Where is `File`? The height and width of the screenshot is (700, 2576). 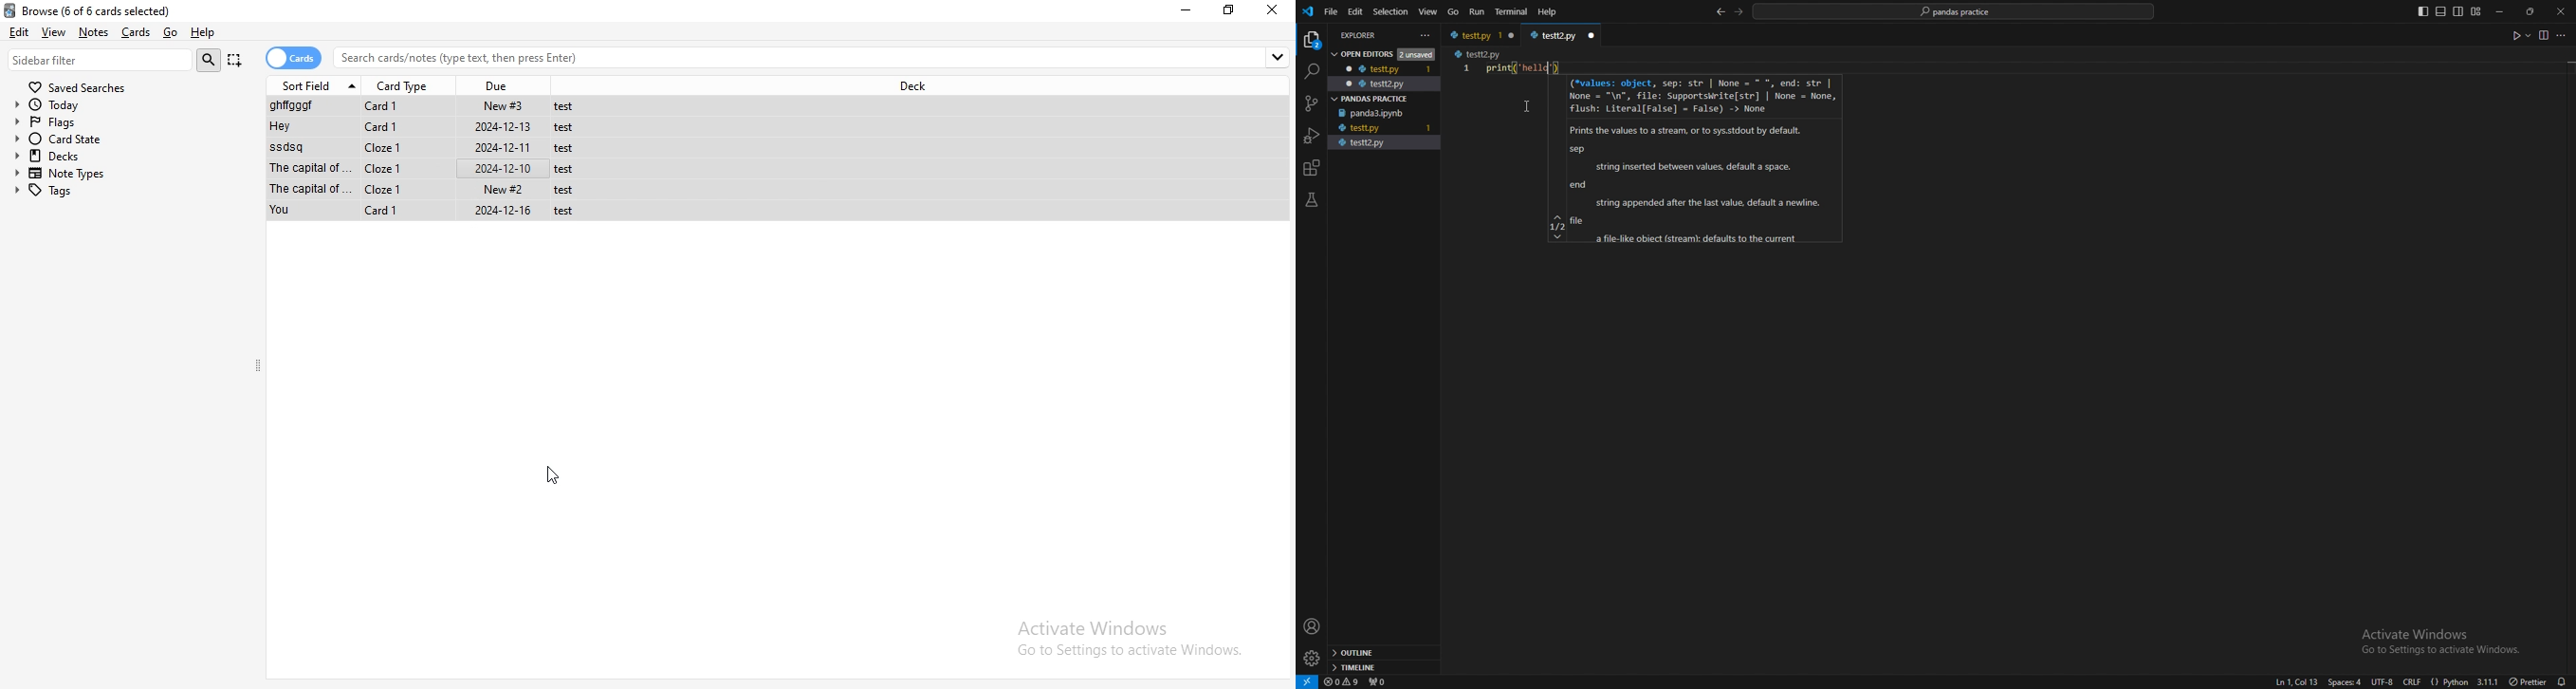
File is located at coordinates (432, 148).